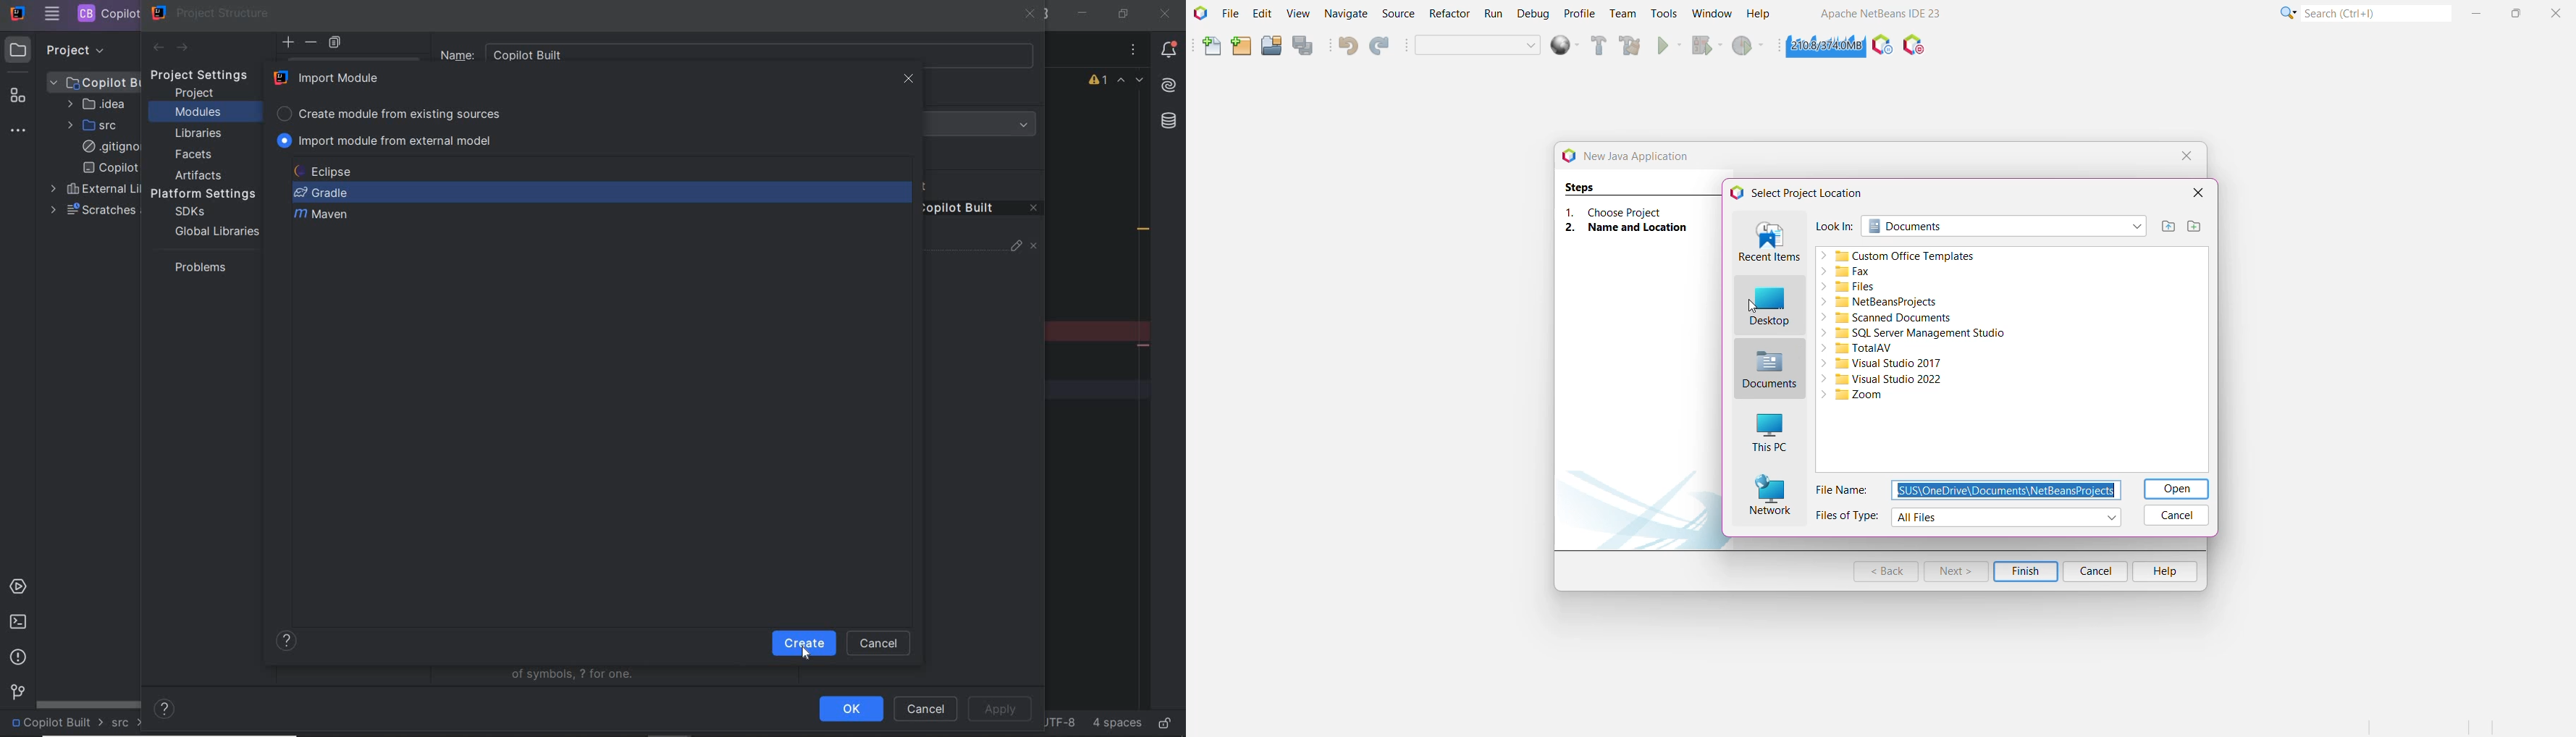 Image resolution: width=2576 pixels, height=756 pixels. Describe the element at coordinates (2197, 193) in the screenshot. I see `Close` at that location.